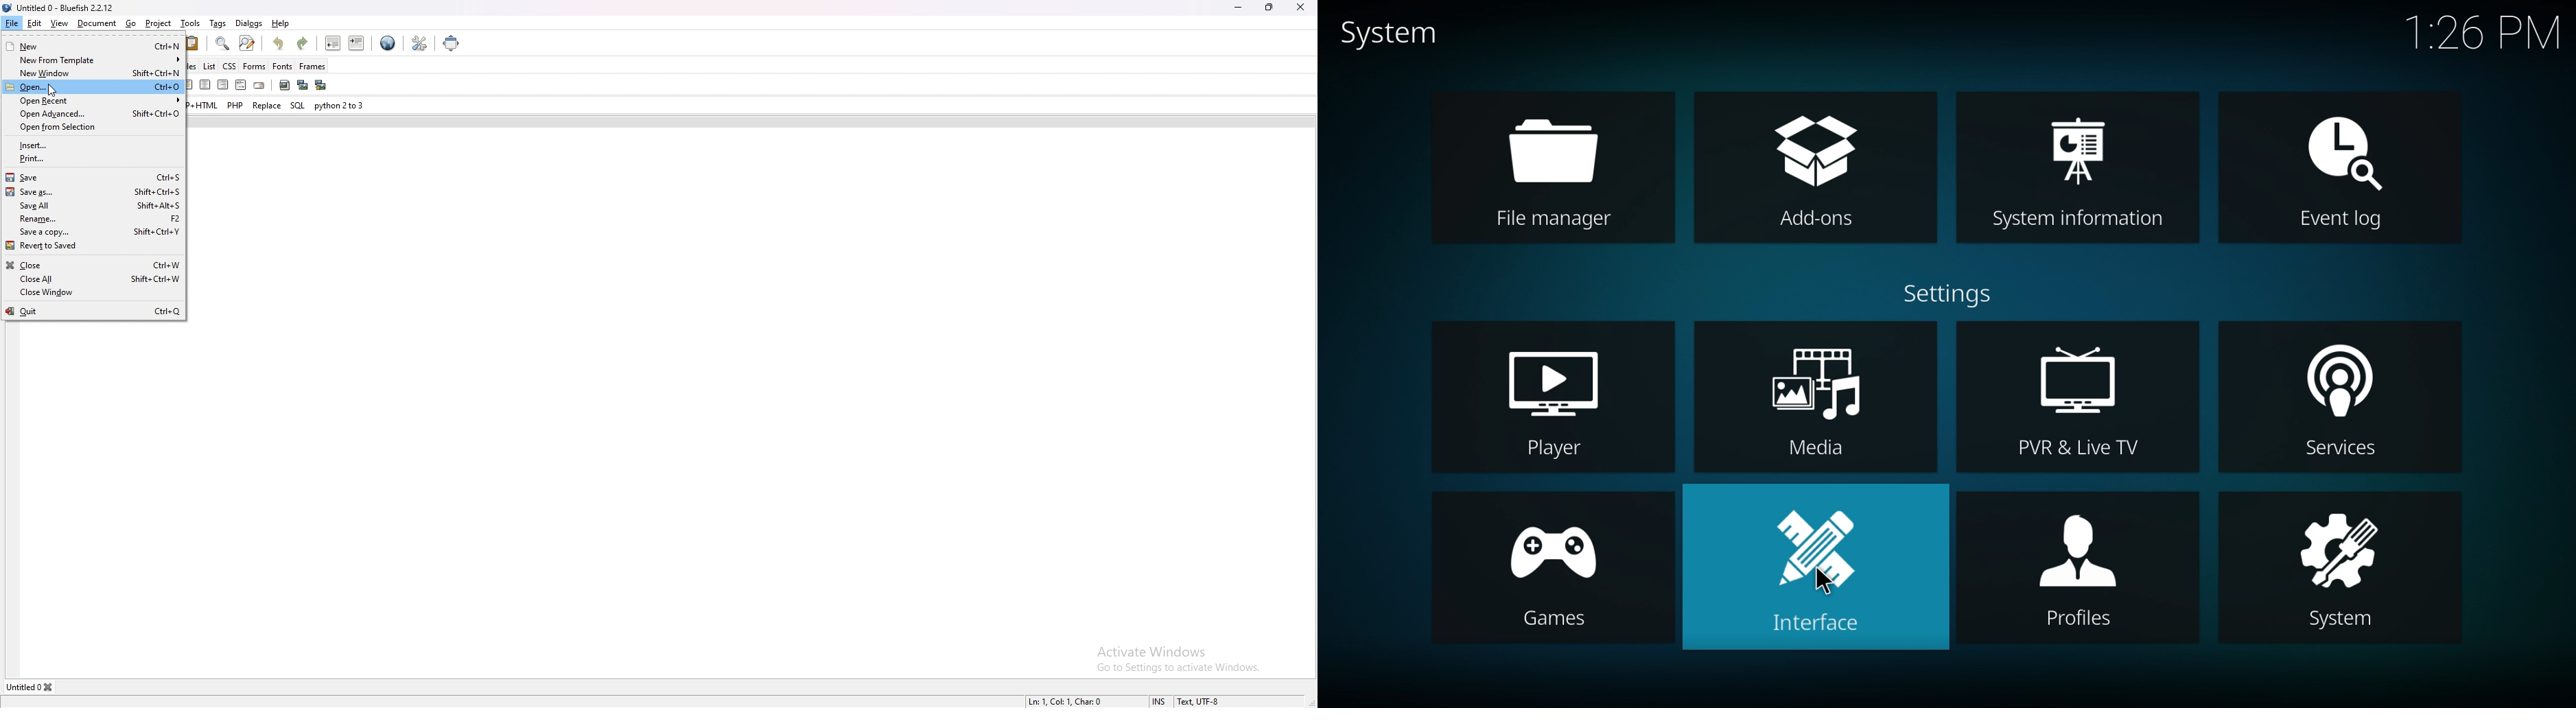 The width and height of the screenshot is (2576, 728). Describe the element at coordinates (358, 43) in the screenshot. I see `indent` at that location.